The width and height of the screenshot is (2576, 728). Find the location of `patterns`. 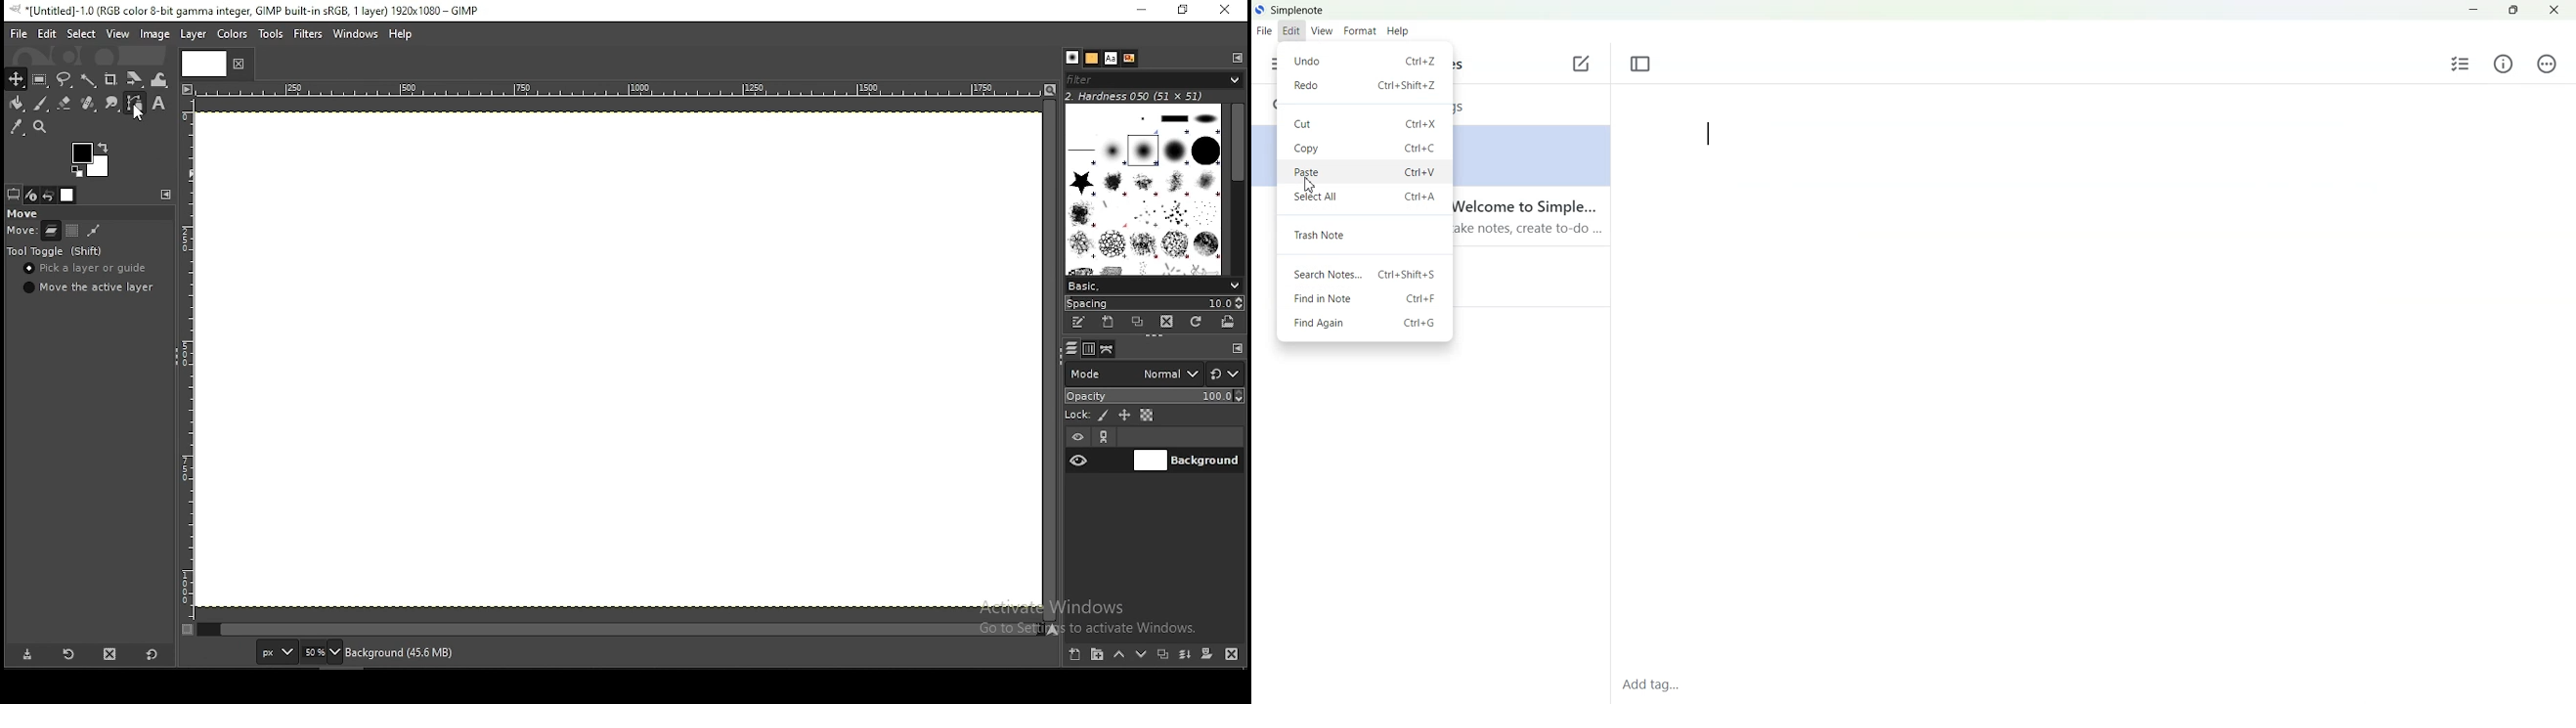

patterns is located at coordinates (1092, 59).